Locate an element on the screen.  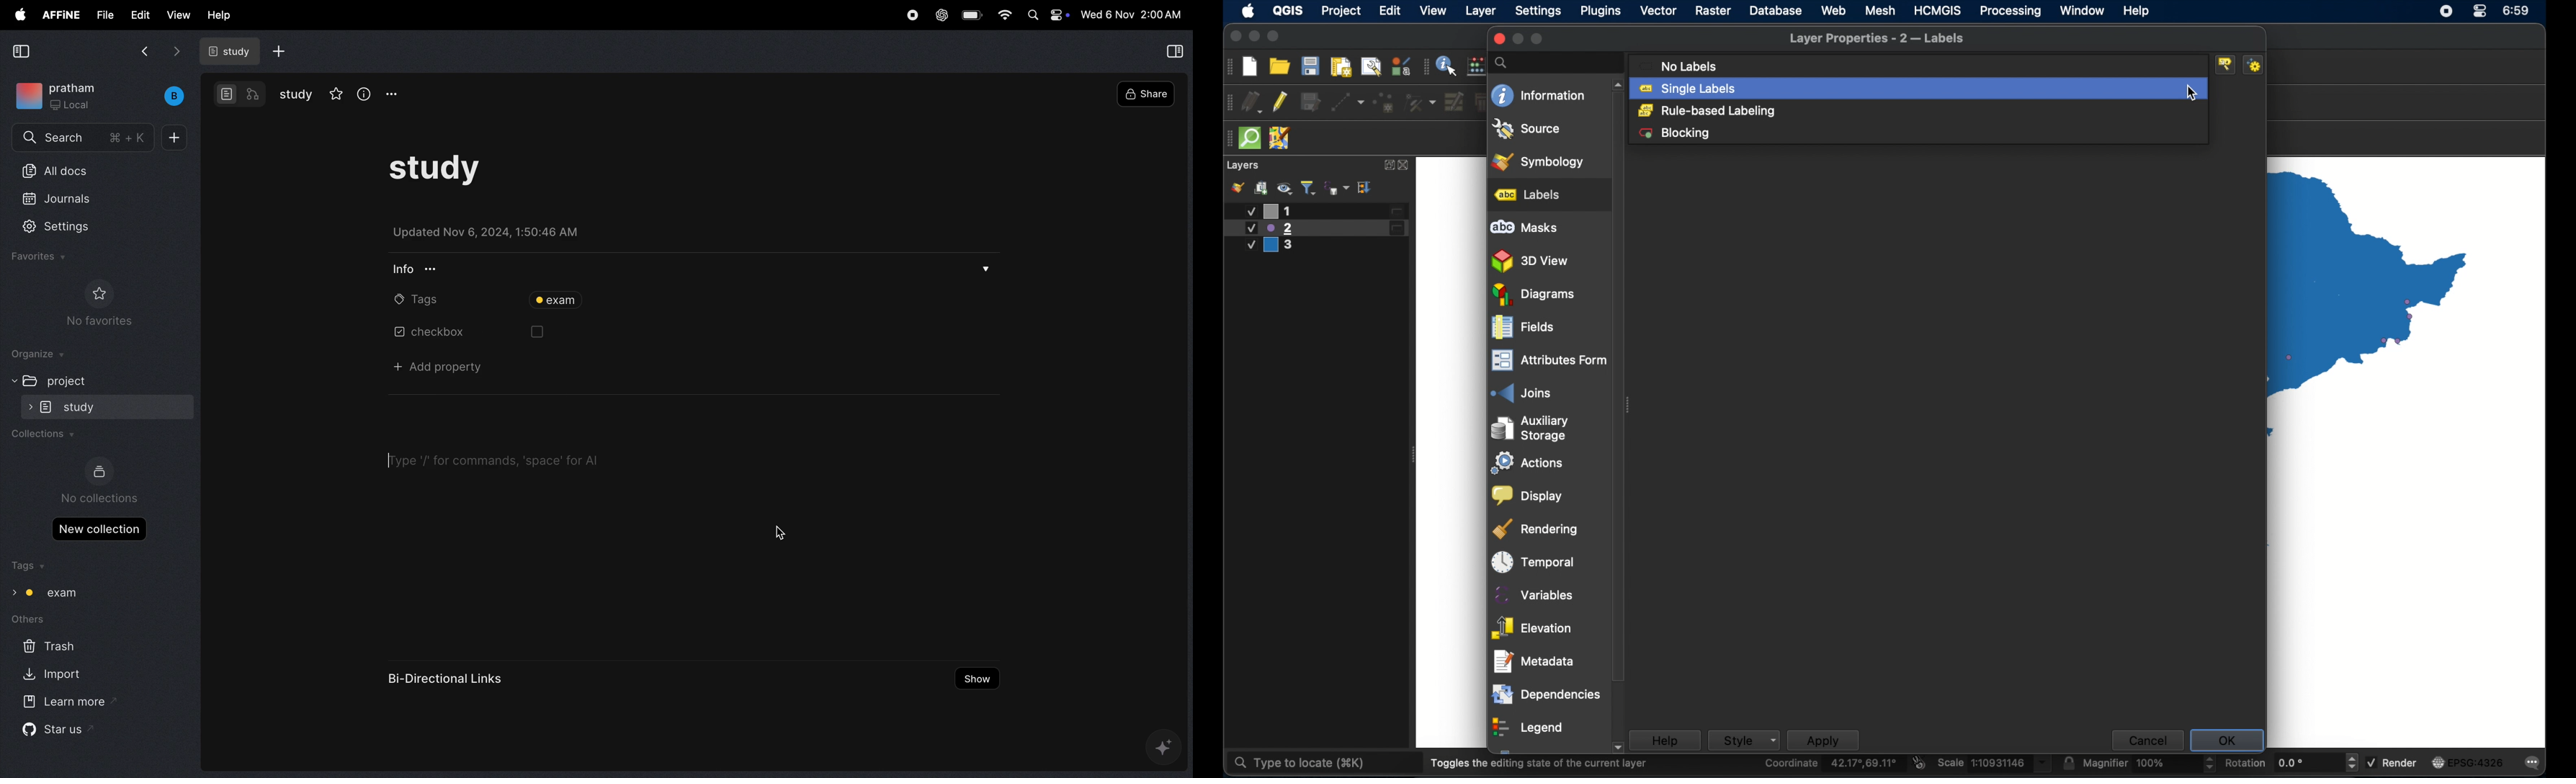
new is located at coordinates (1249, 68).